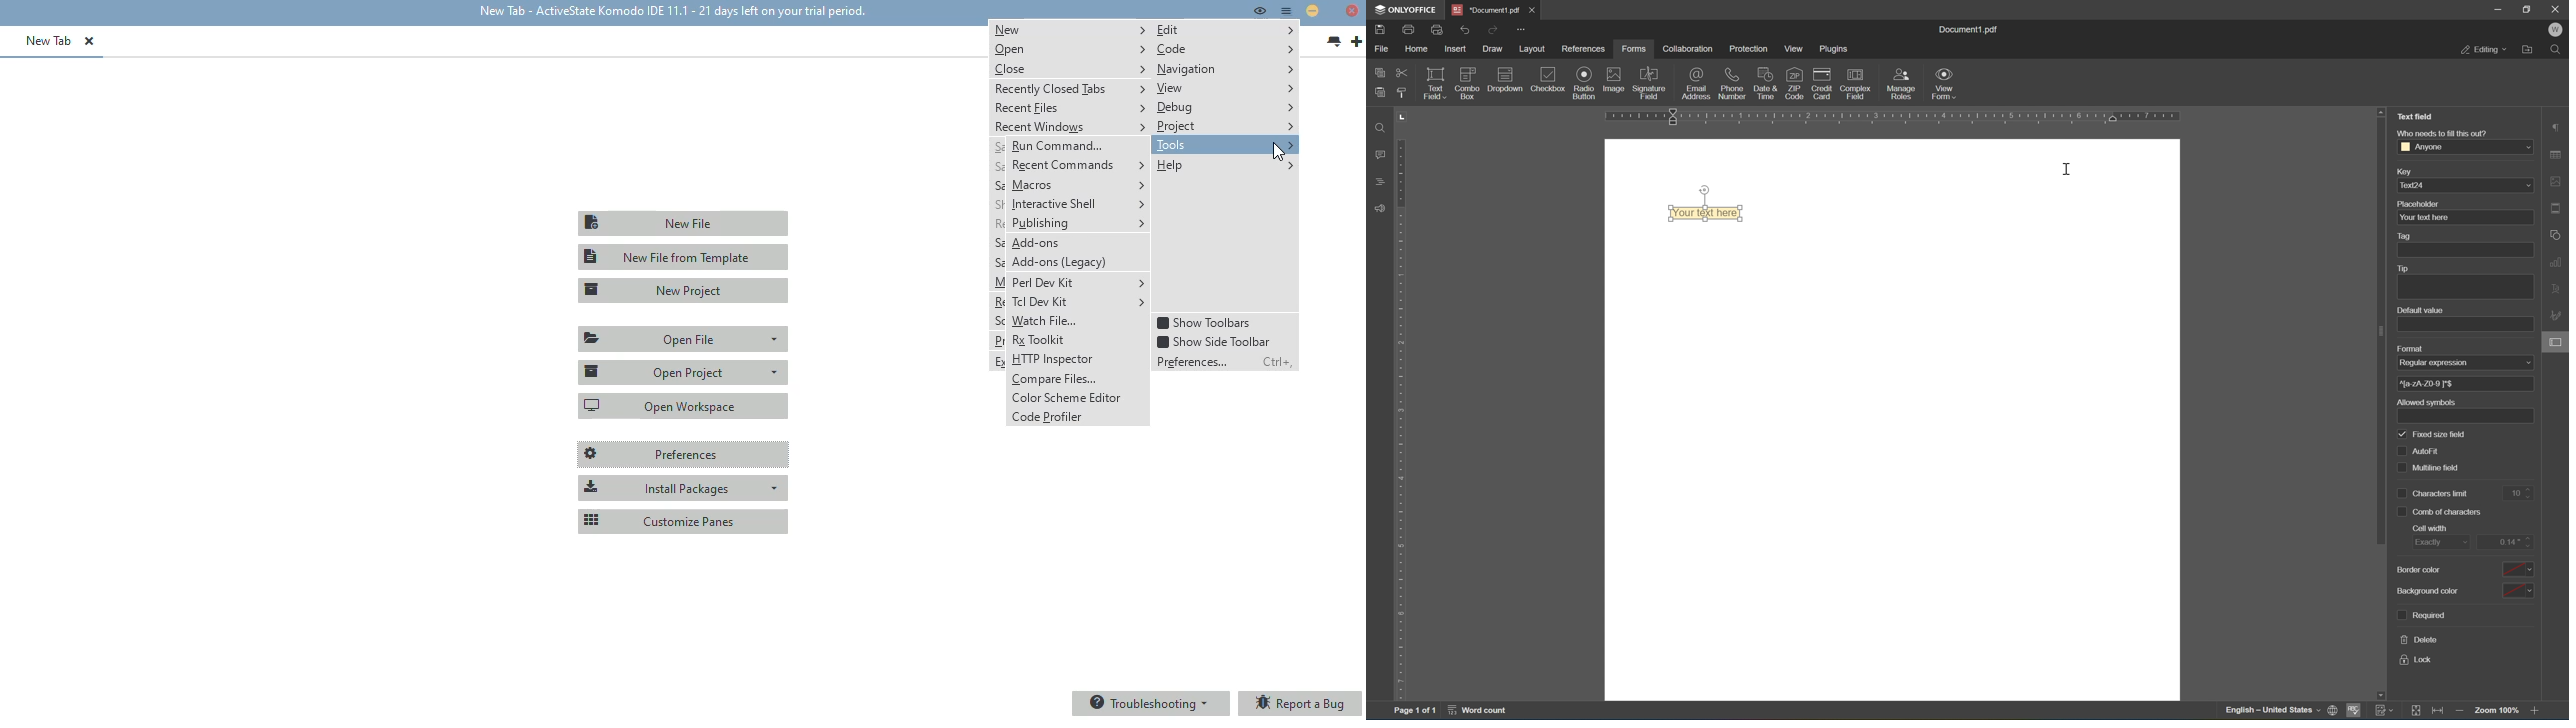 Image resolution: width=2576 pixels, height=728 pixels. Describe the element at coordinates (2521, 494) in the screenshot. I see `10` at that location.